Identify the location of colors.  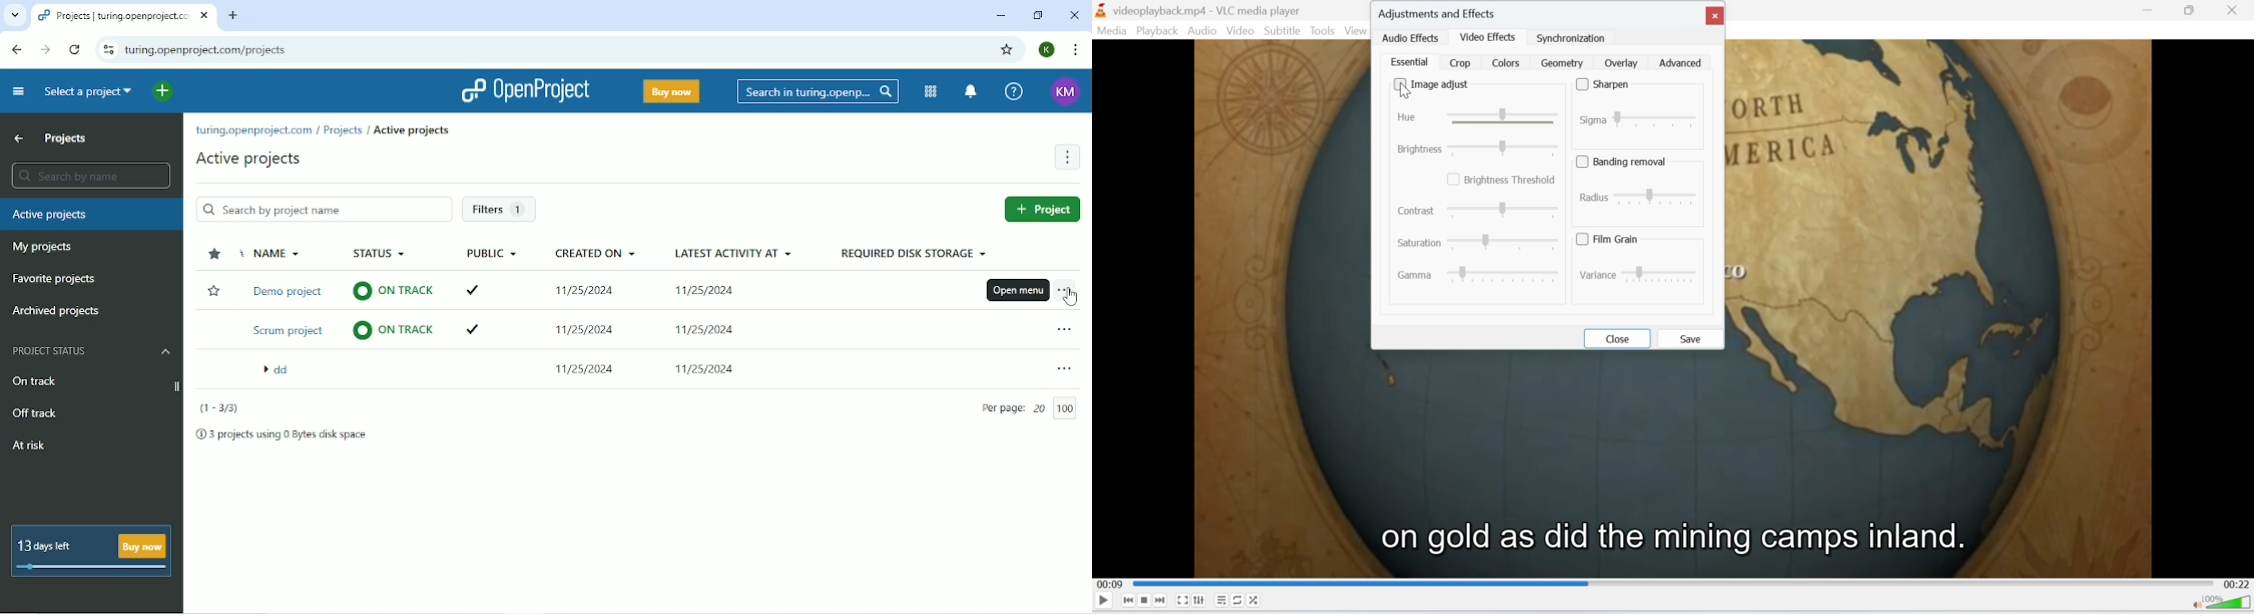
(1508, 63).